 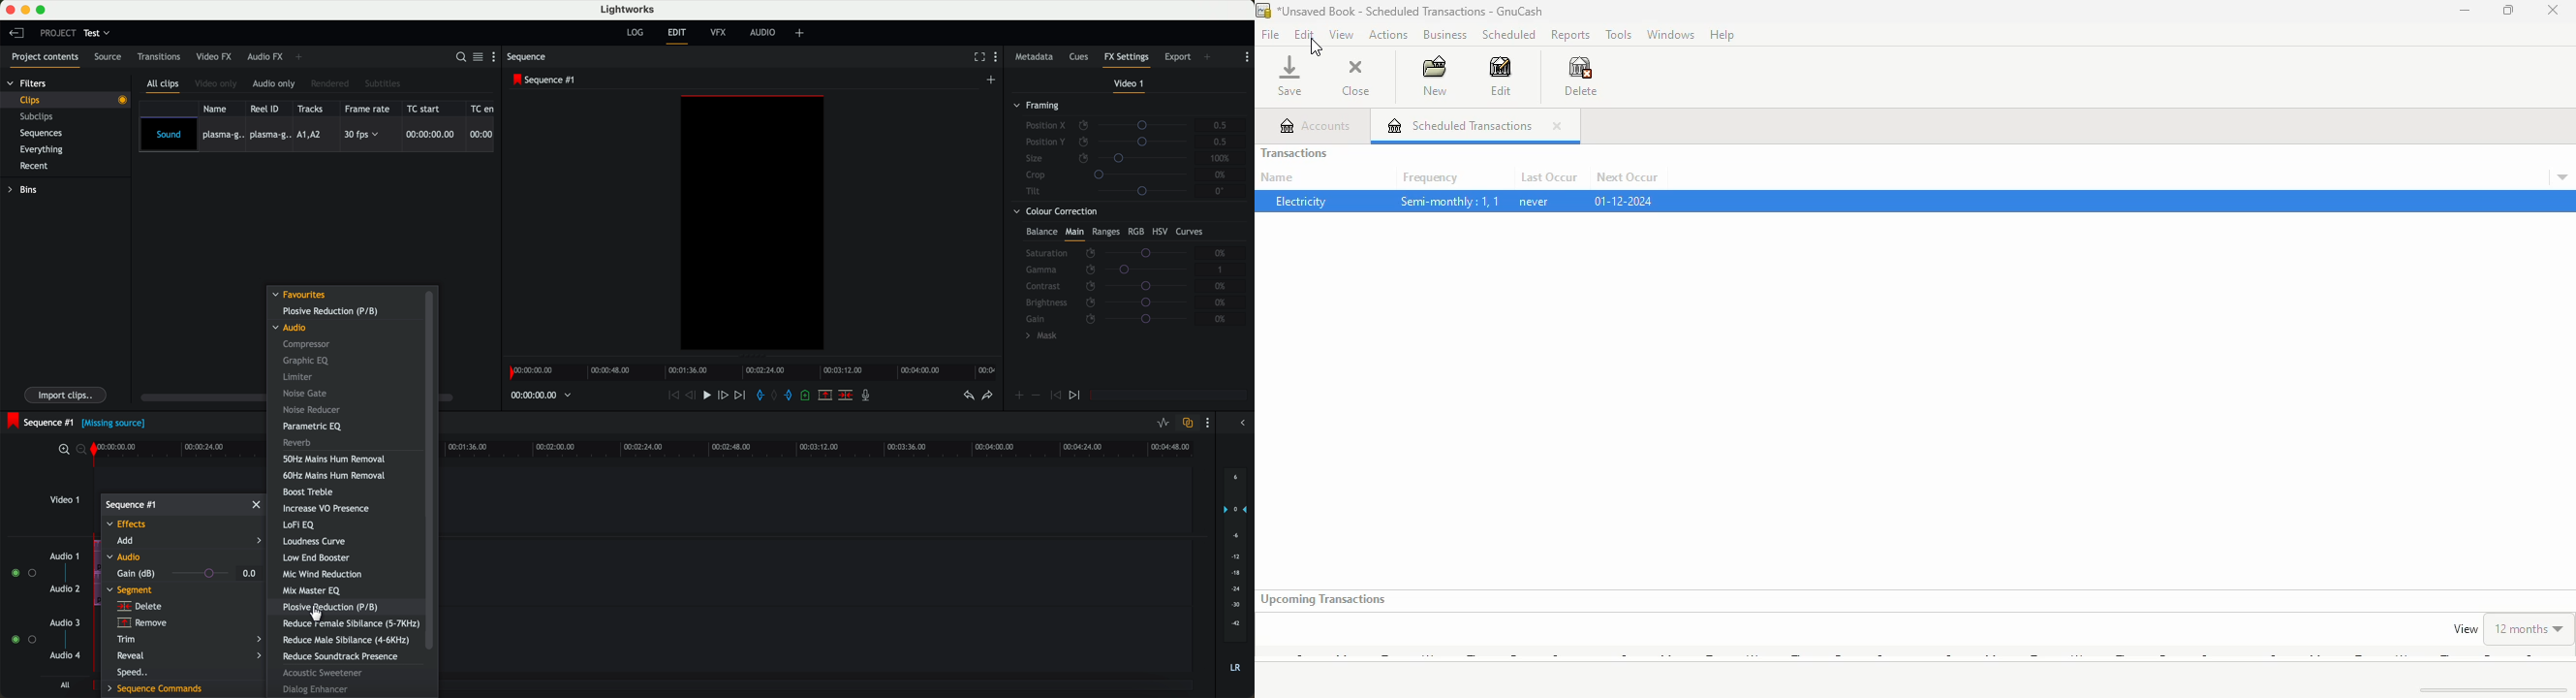 What do you see at coordinates (173, 574) in the screenshot?
I see `gain (dB)` at bounding box center [173, 574].